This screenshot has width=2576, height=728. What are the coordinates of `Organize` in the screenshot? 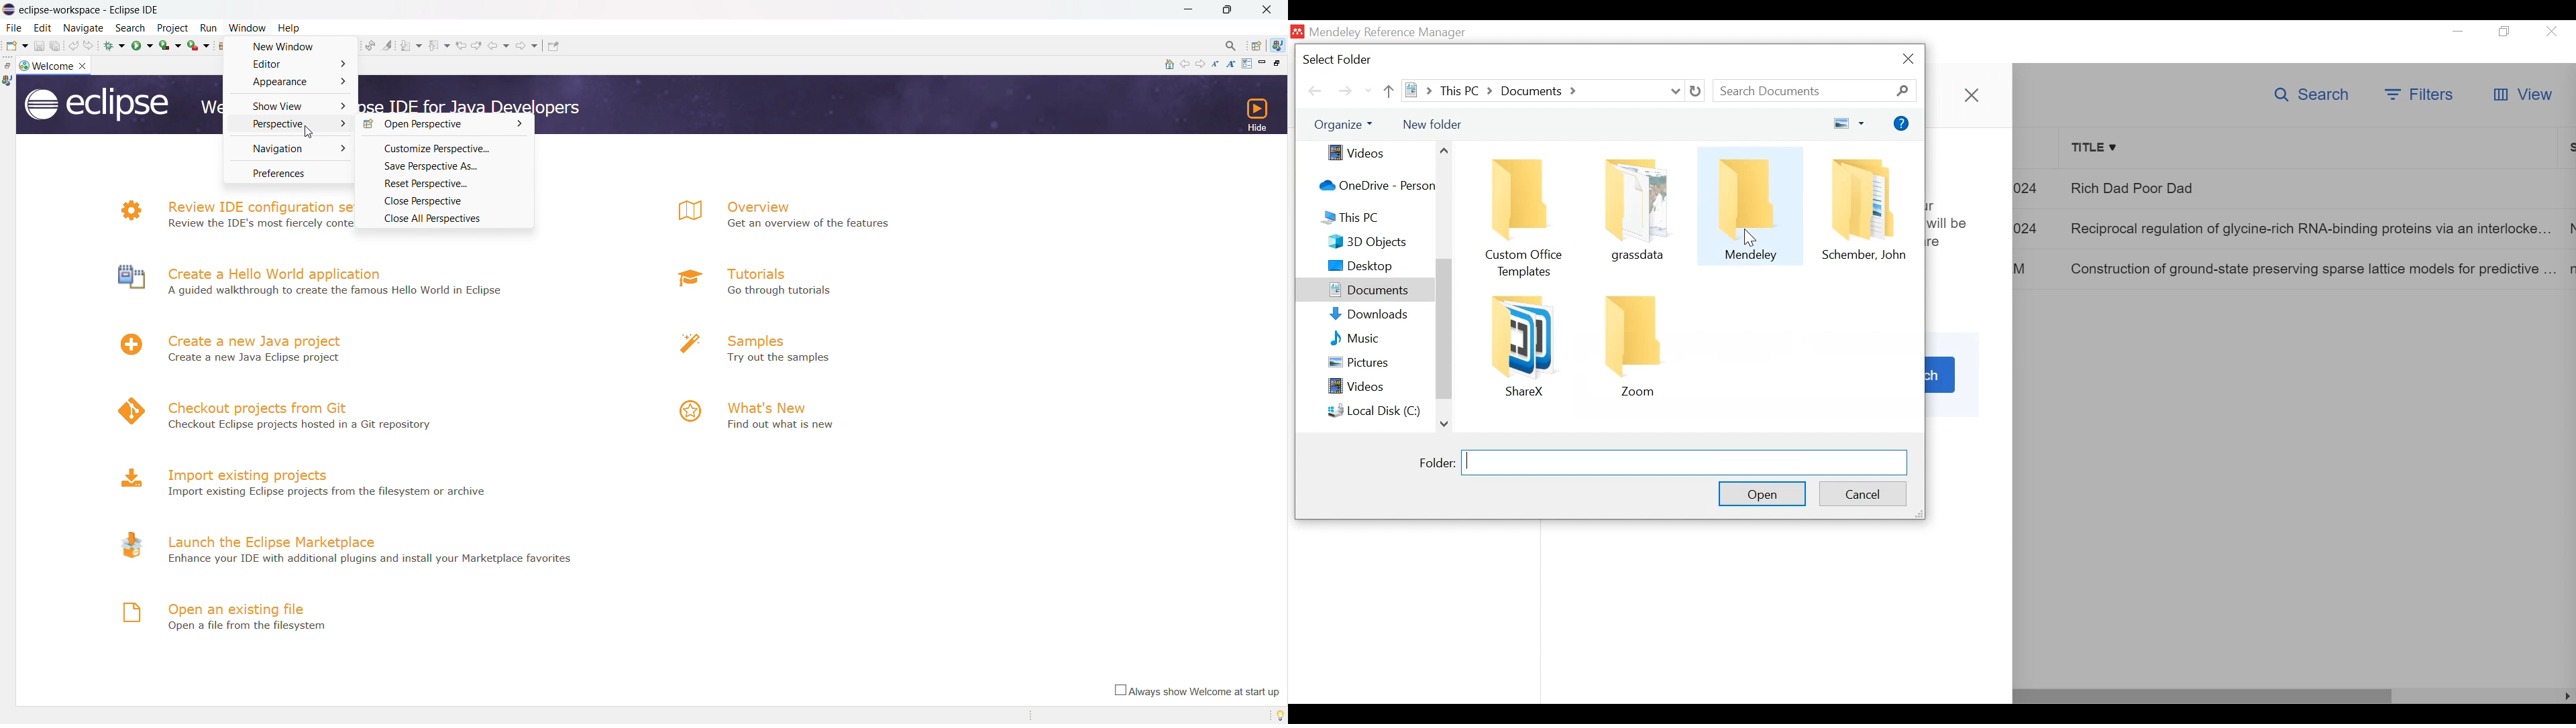 It's located at (1344, 125).